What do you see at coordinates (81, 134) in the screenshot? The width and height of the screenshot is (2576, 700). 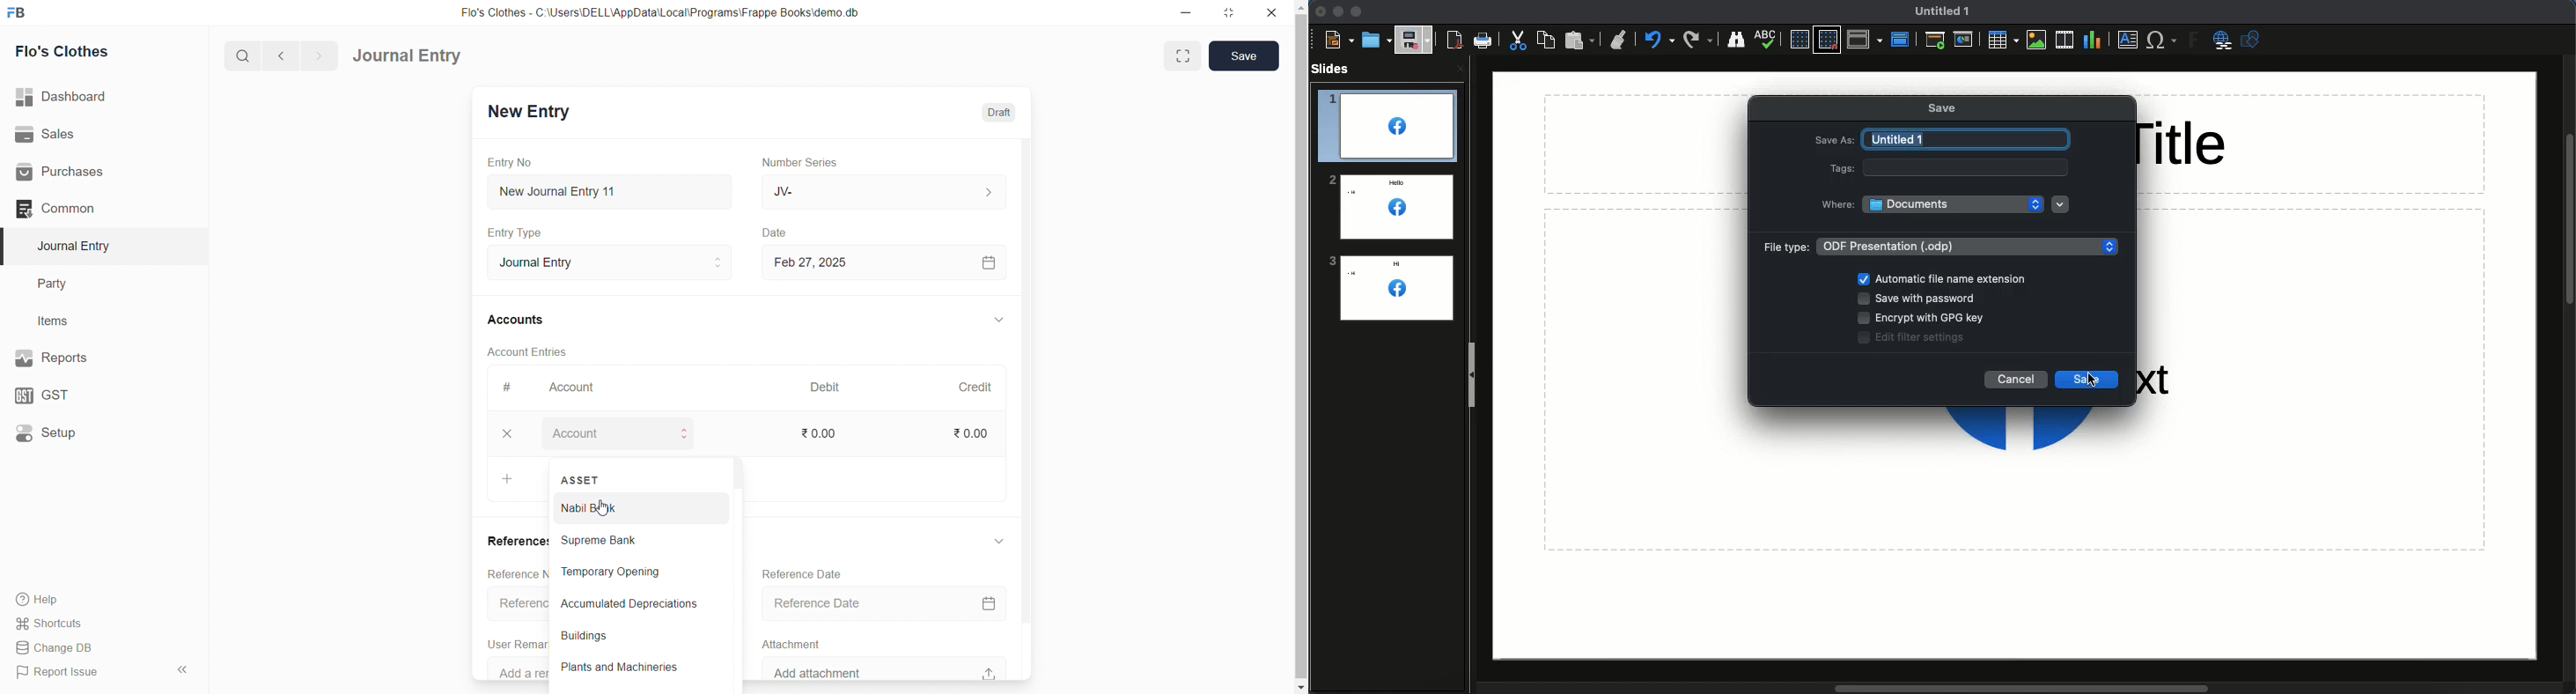 I see `Sales` at bounding box center [81, 134].